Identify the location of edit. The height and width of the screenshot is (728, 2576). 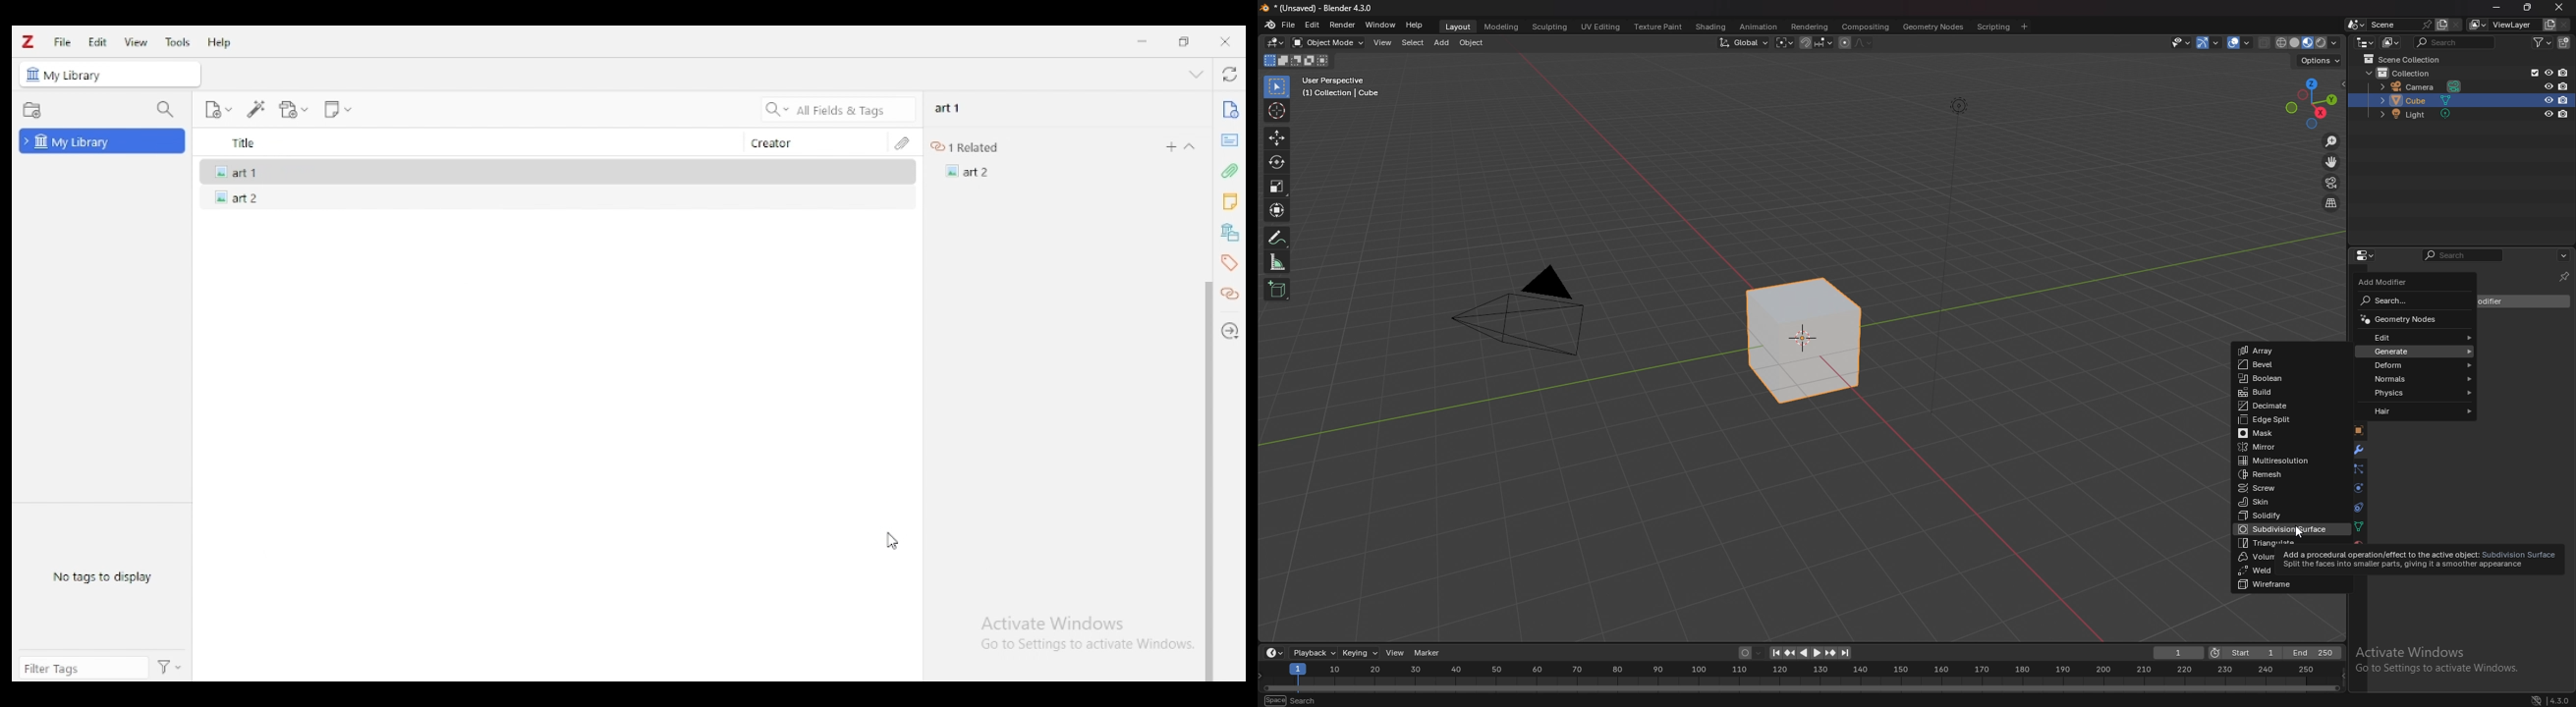
(2415, 336).